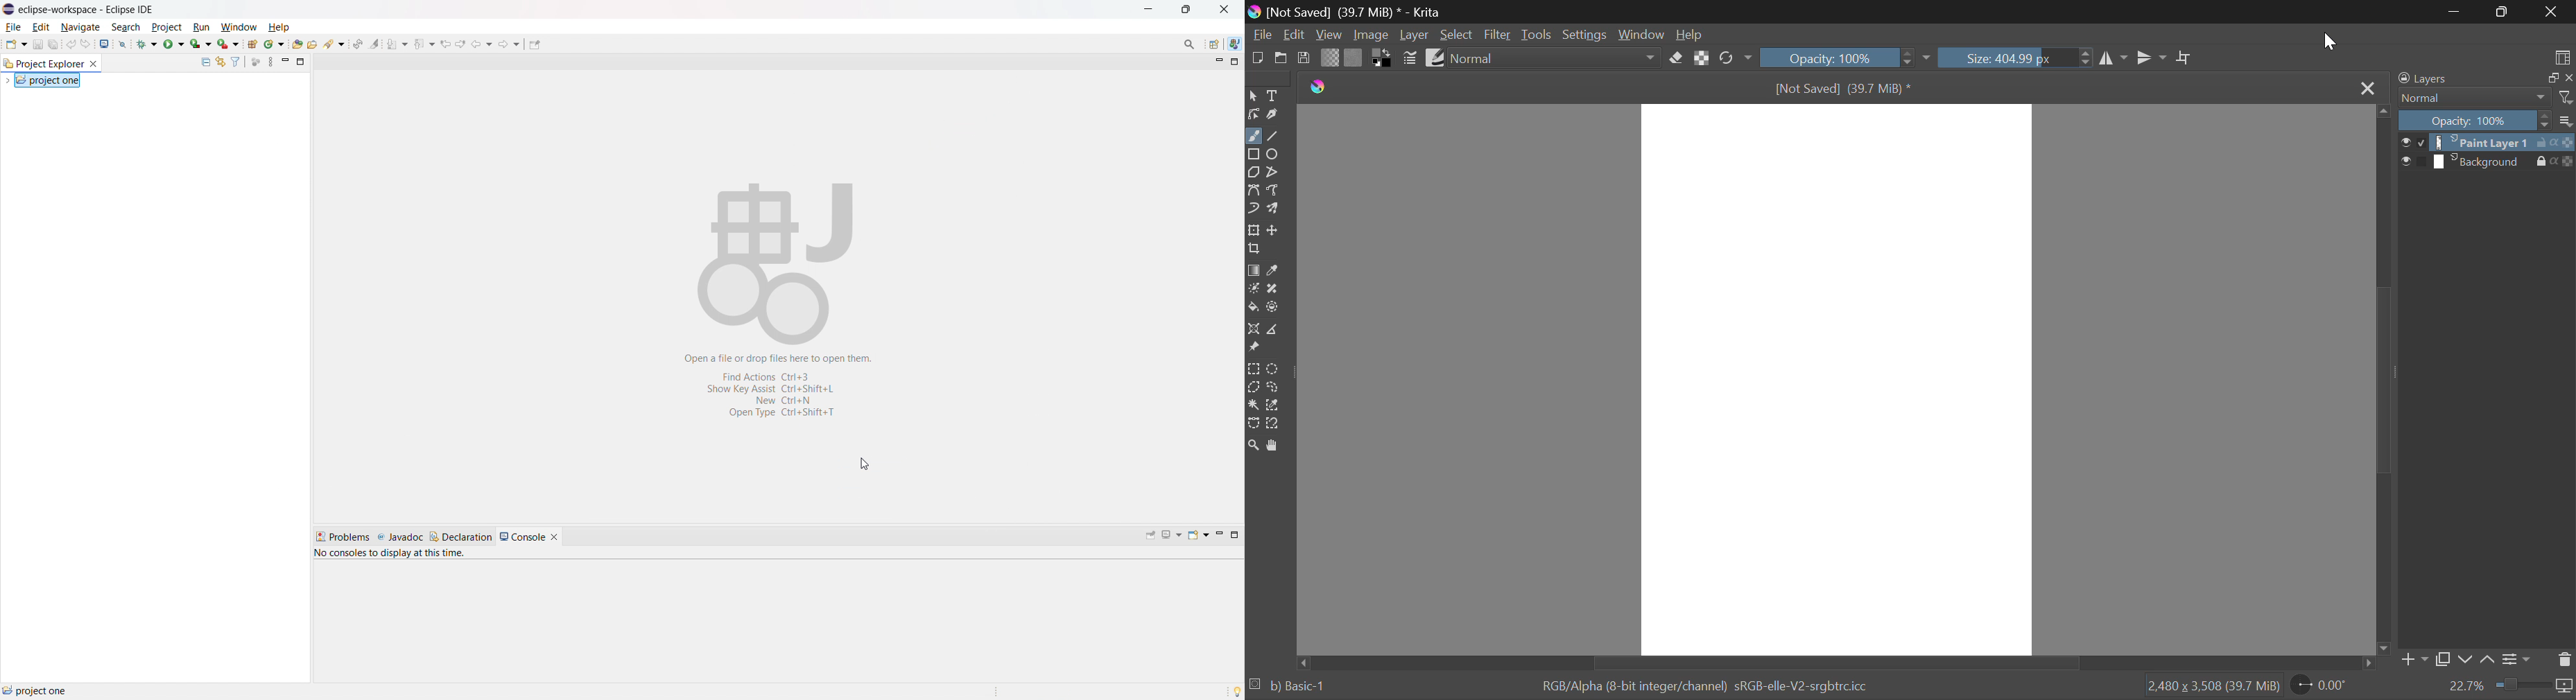  What do you see at coordinates (1354, 58) in the screenshot?
I see `Pattern` at bounding box center [1354, 58].